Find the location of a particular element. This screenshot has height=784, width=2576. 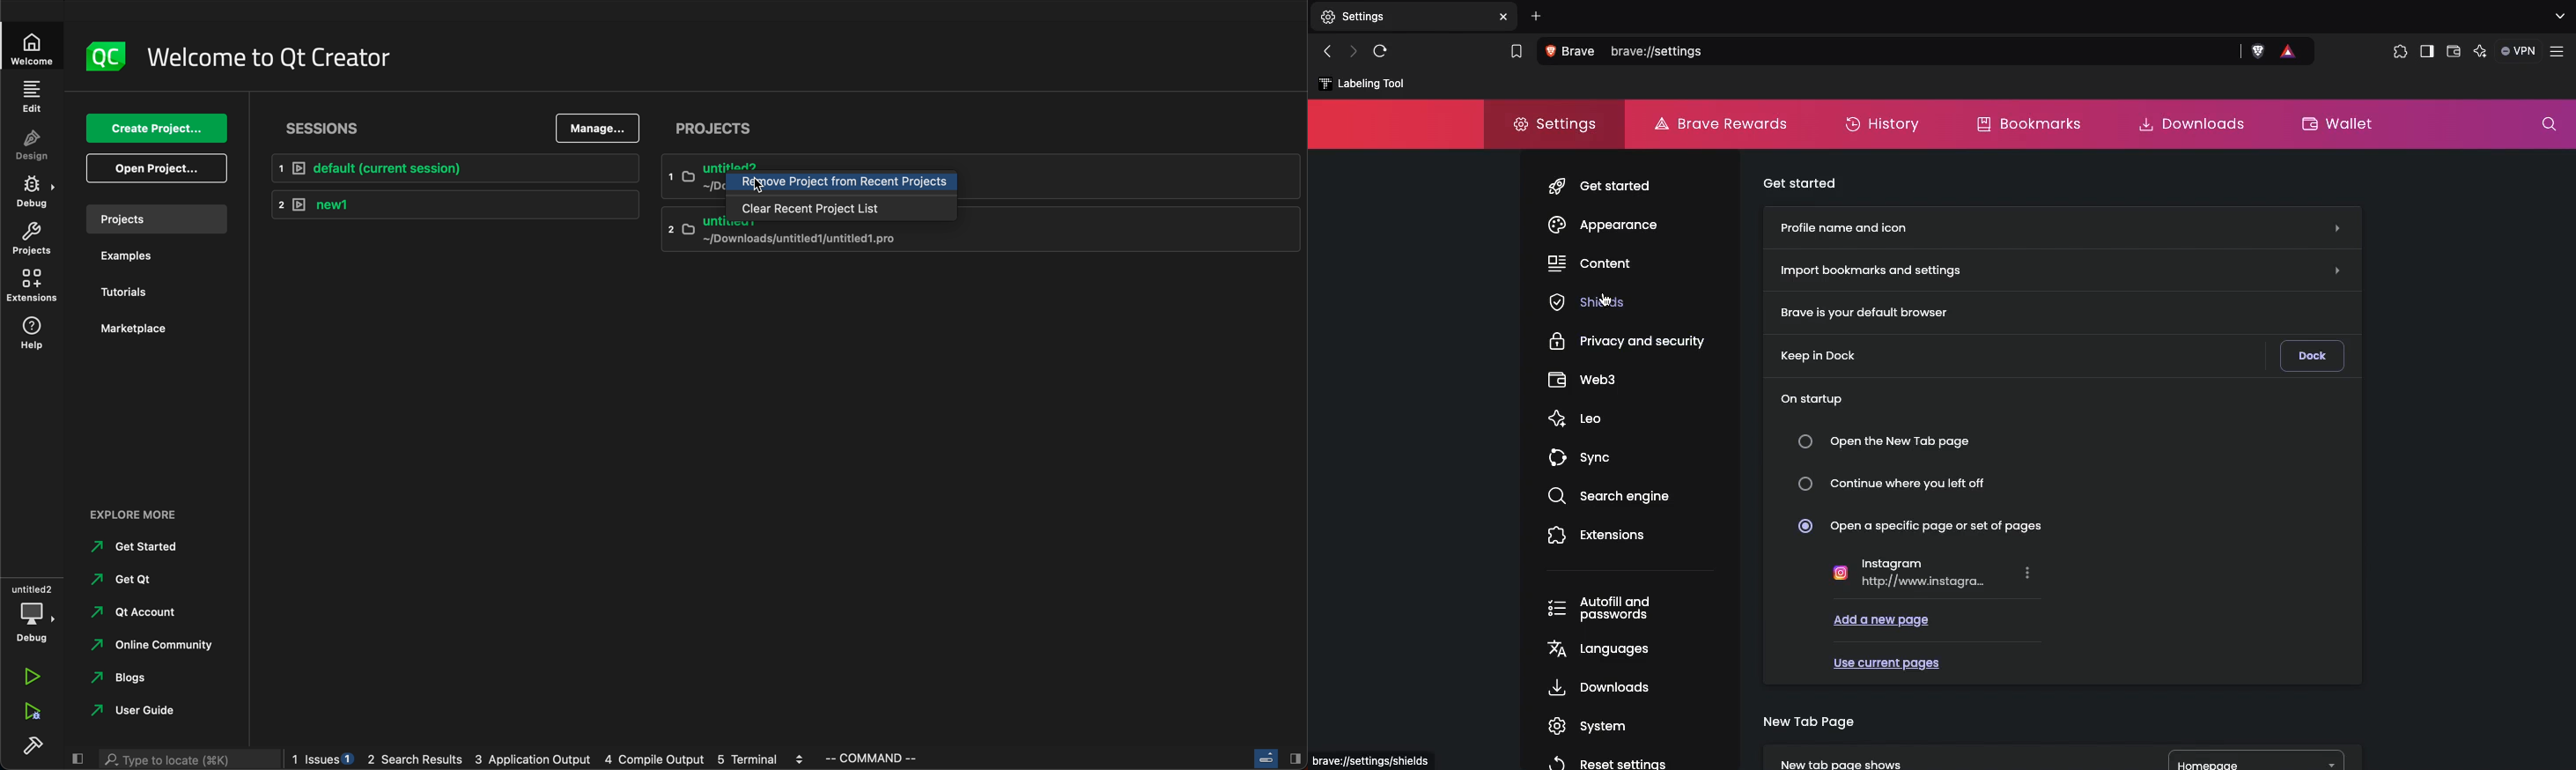

run is located at coordinates (38, 678).